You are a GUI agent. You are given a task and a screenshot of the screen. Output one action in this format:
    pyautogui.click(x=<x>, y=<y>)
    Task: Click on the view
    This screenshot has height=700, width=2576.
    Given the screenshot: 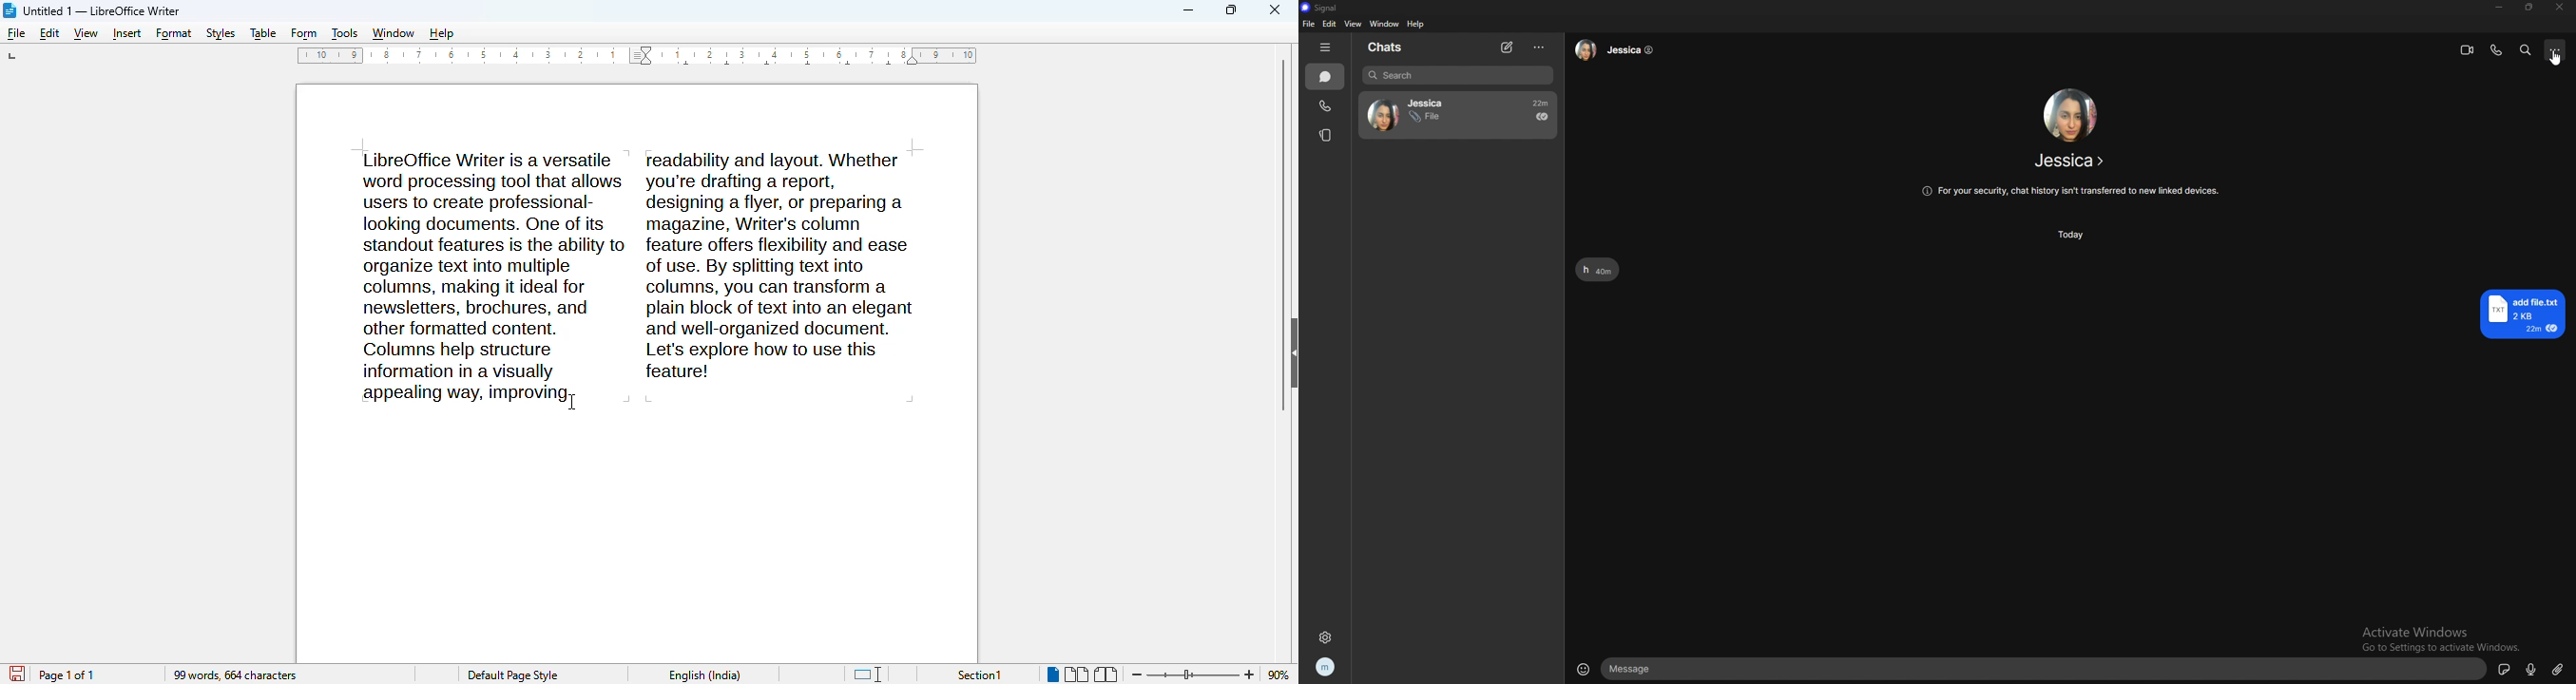 What is the action you would take?
    pyautogui.click(x=86, y=34)
    